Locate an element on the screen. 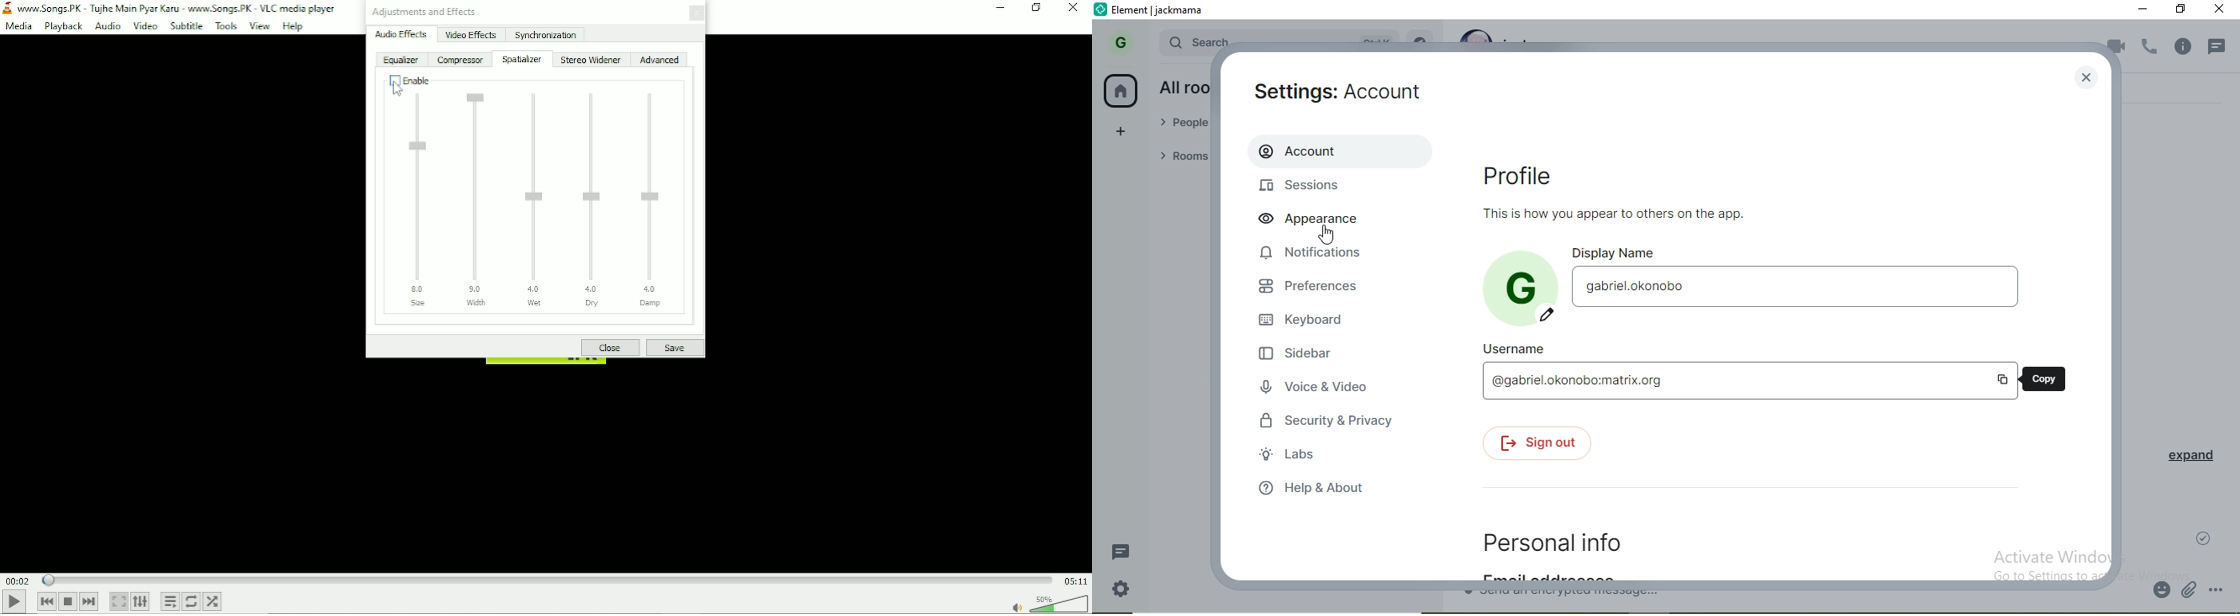 The height and width of the screenshot is (616, 2240). Media is located at coordinates (18, 27).